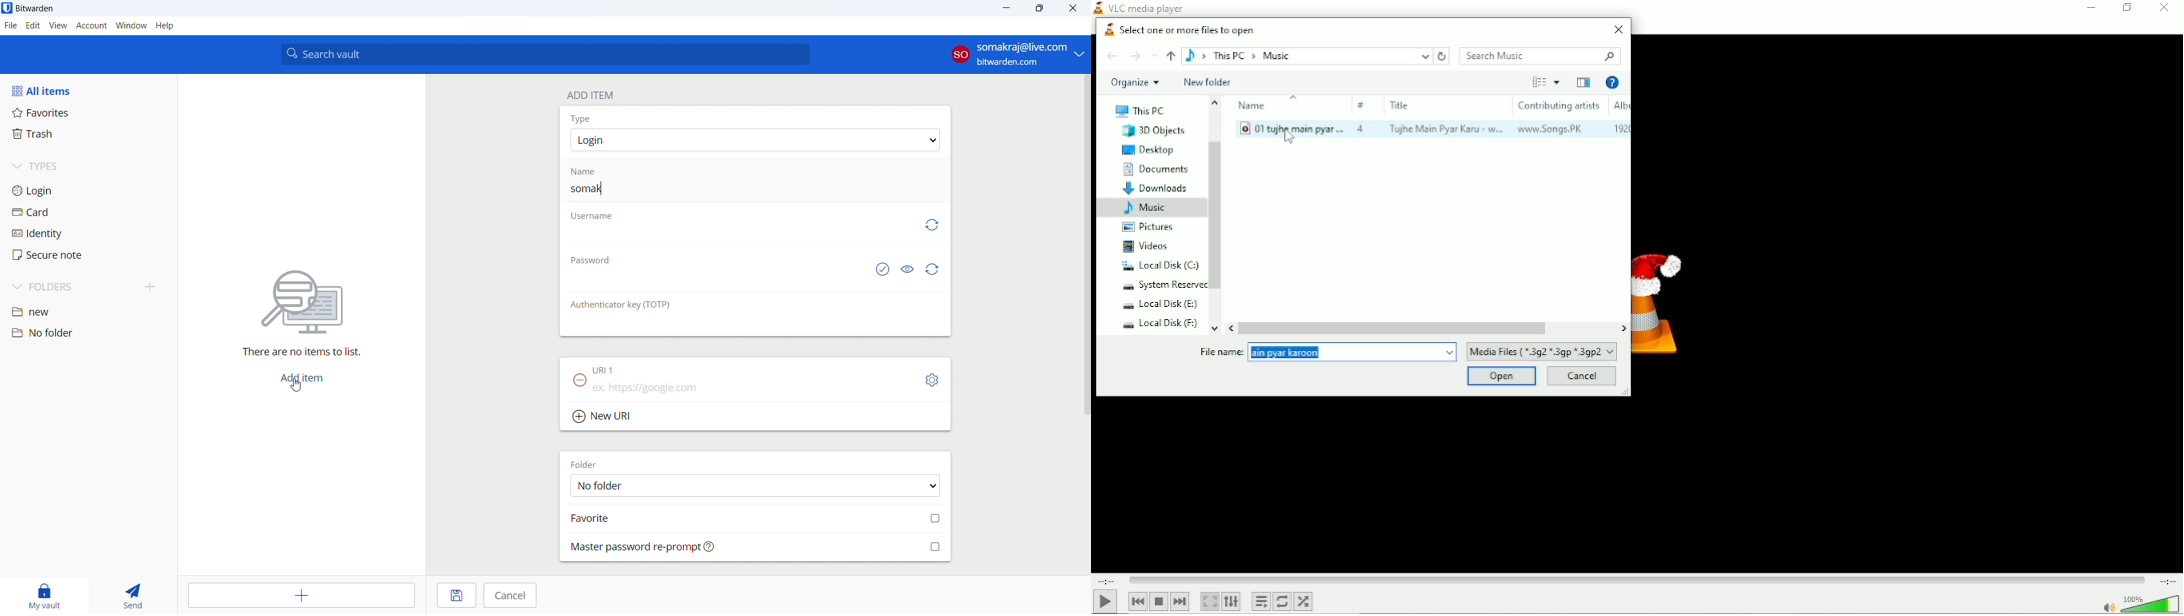 Image resolution: width=2184 pixels, height=616 pixels. Describe the element at coordinates (1105, 602) in the screenshot. I see `Play` at that location.